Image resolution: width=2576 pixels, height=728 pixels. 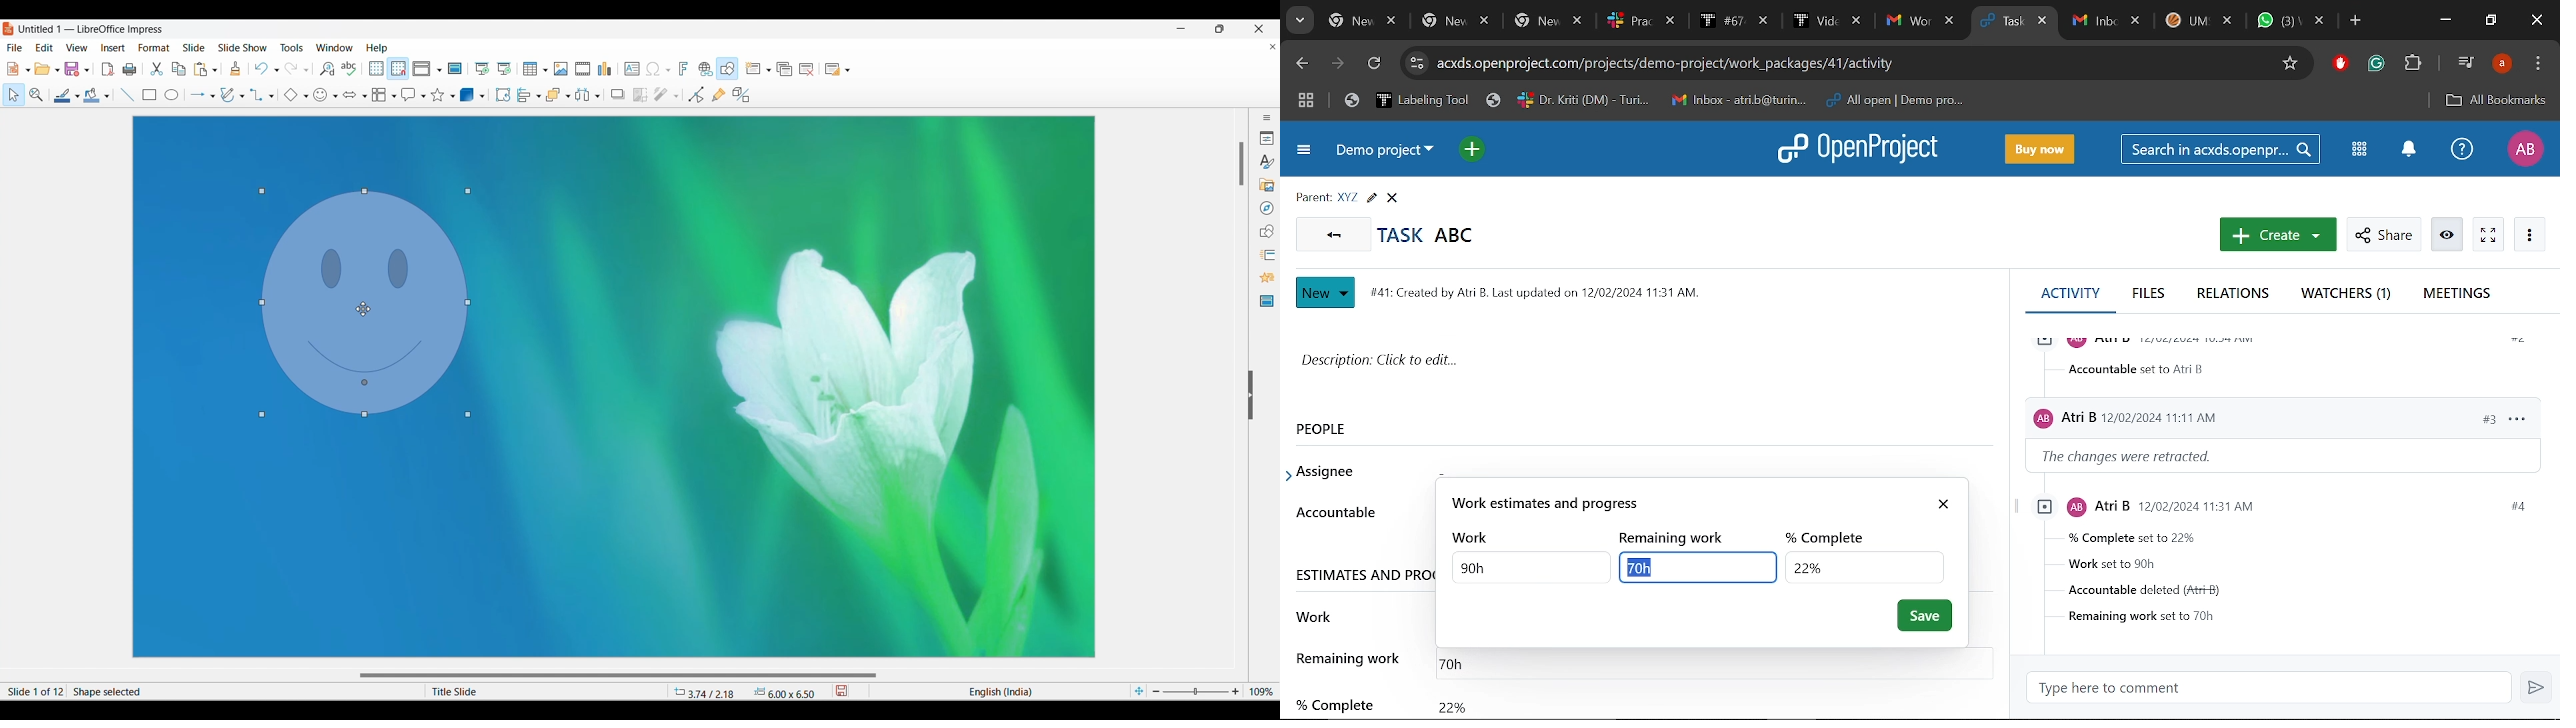 I want to click on task info, so click(x=1543, y=290).